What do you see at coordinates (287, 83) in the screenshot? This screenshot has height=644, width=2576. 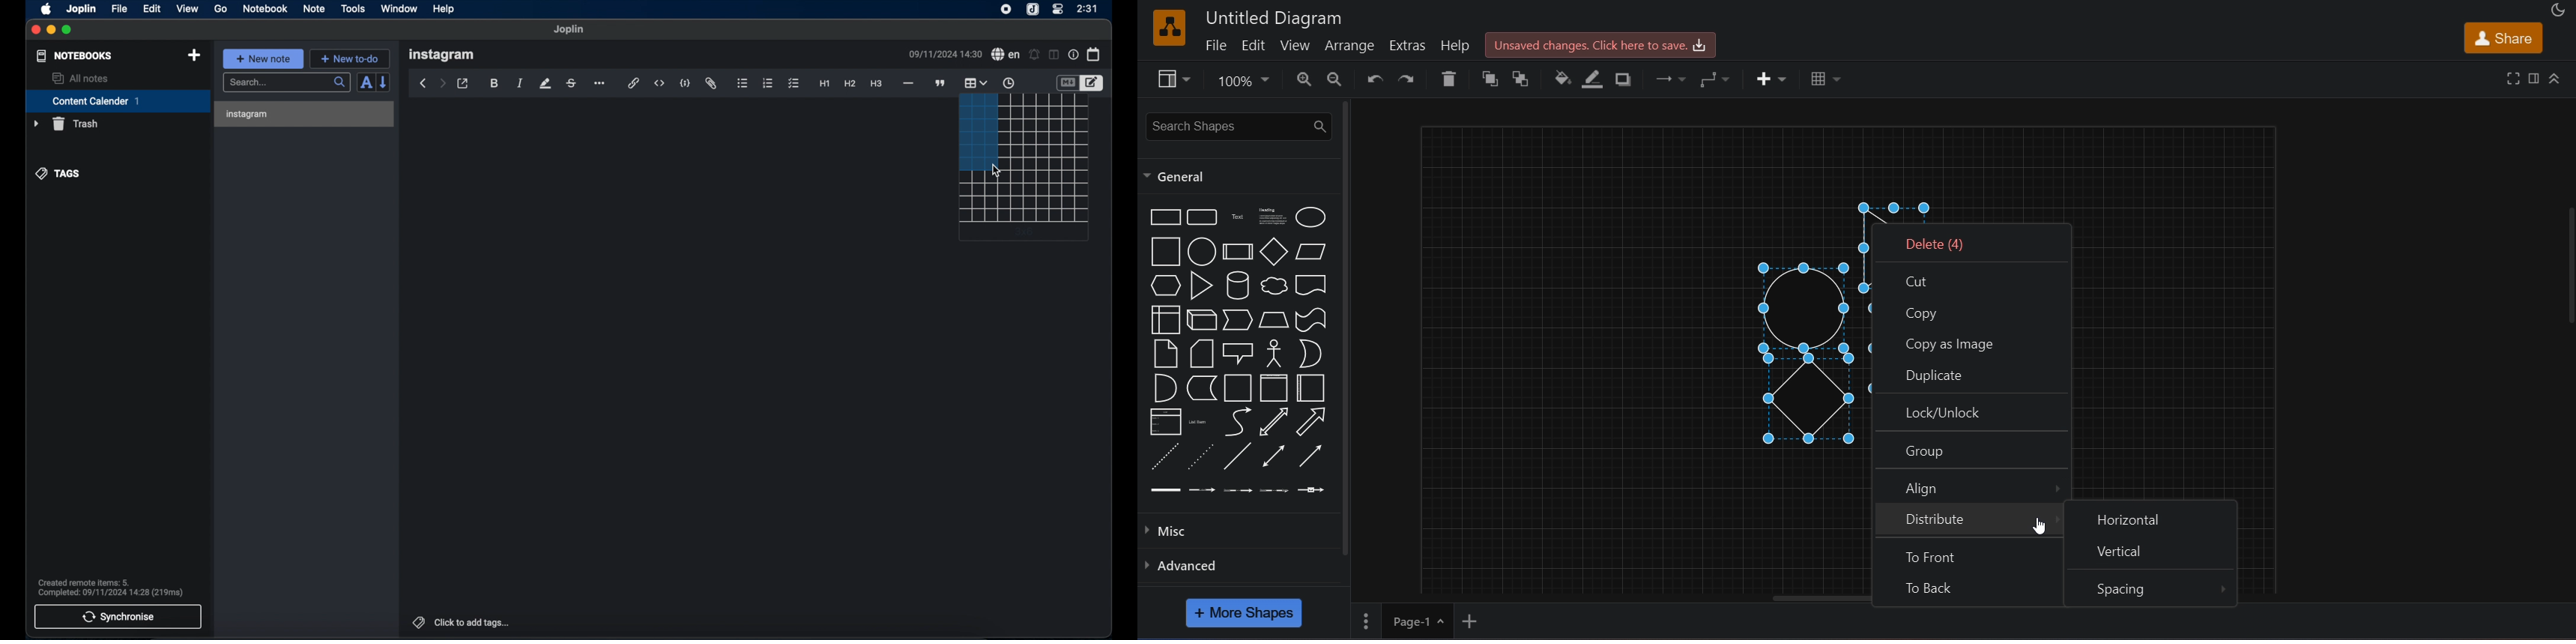 I see `search bar` at bounding box center [287, 83].